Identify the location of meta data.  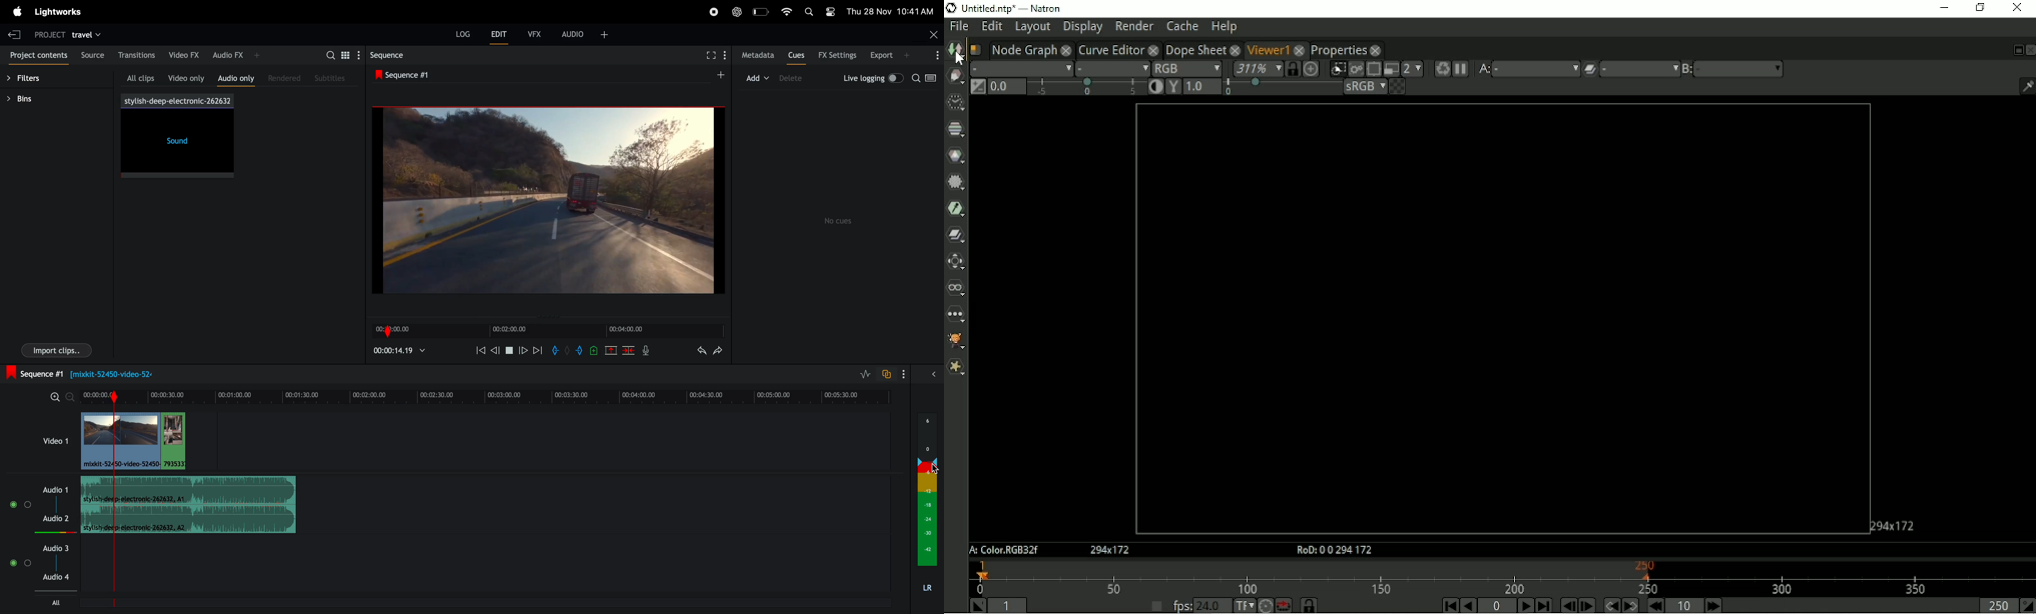
(757, 55).